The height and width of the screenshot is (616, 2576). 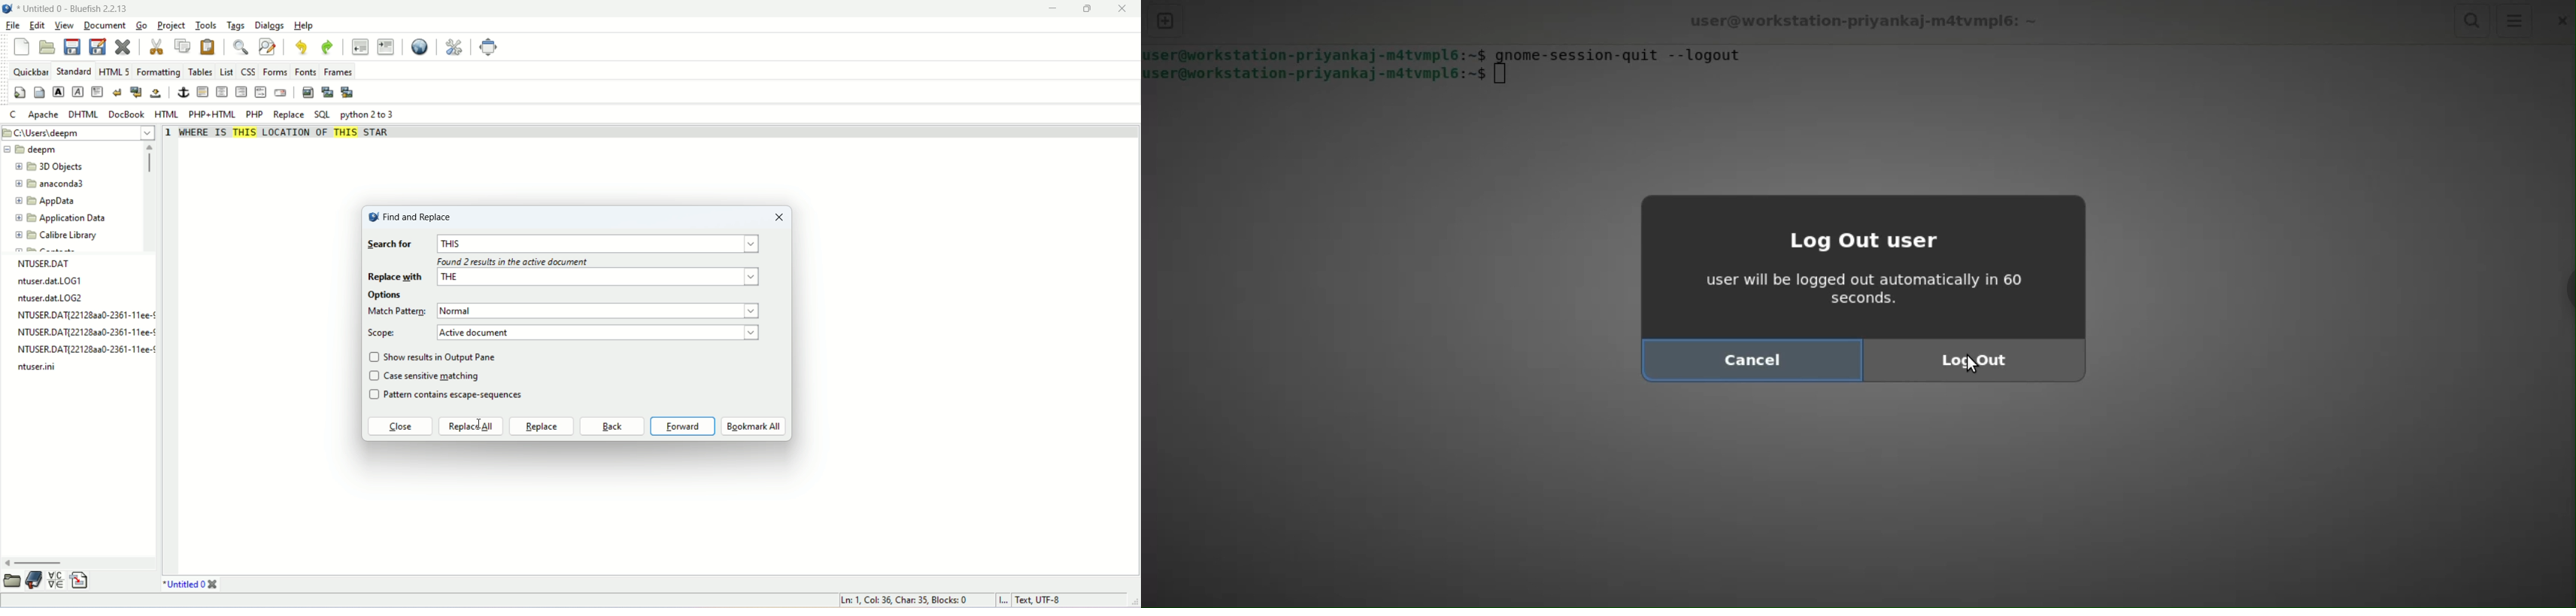 What do you see at coordinates (248, 72) in the screenshot?
I see `css` at bounding box center [248, 72].